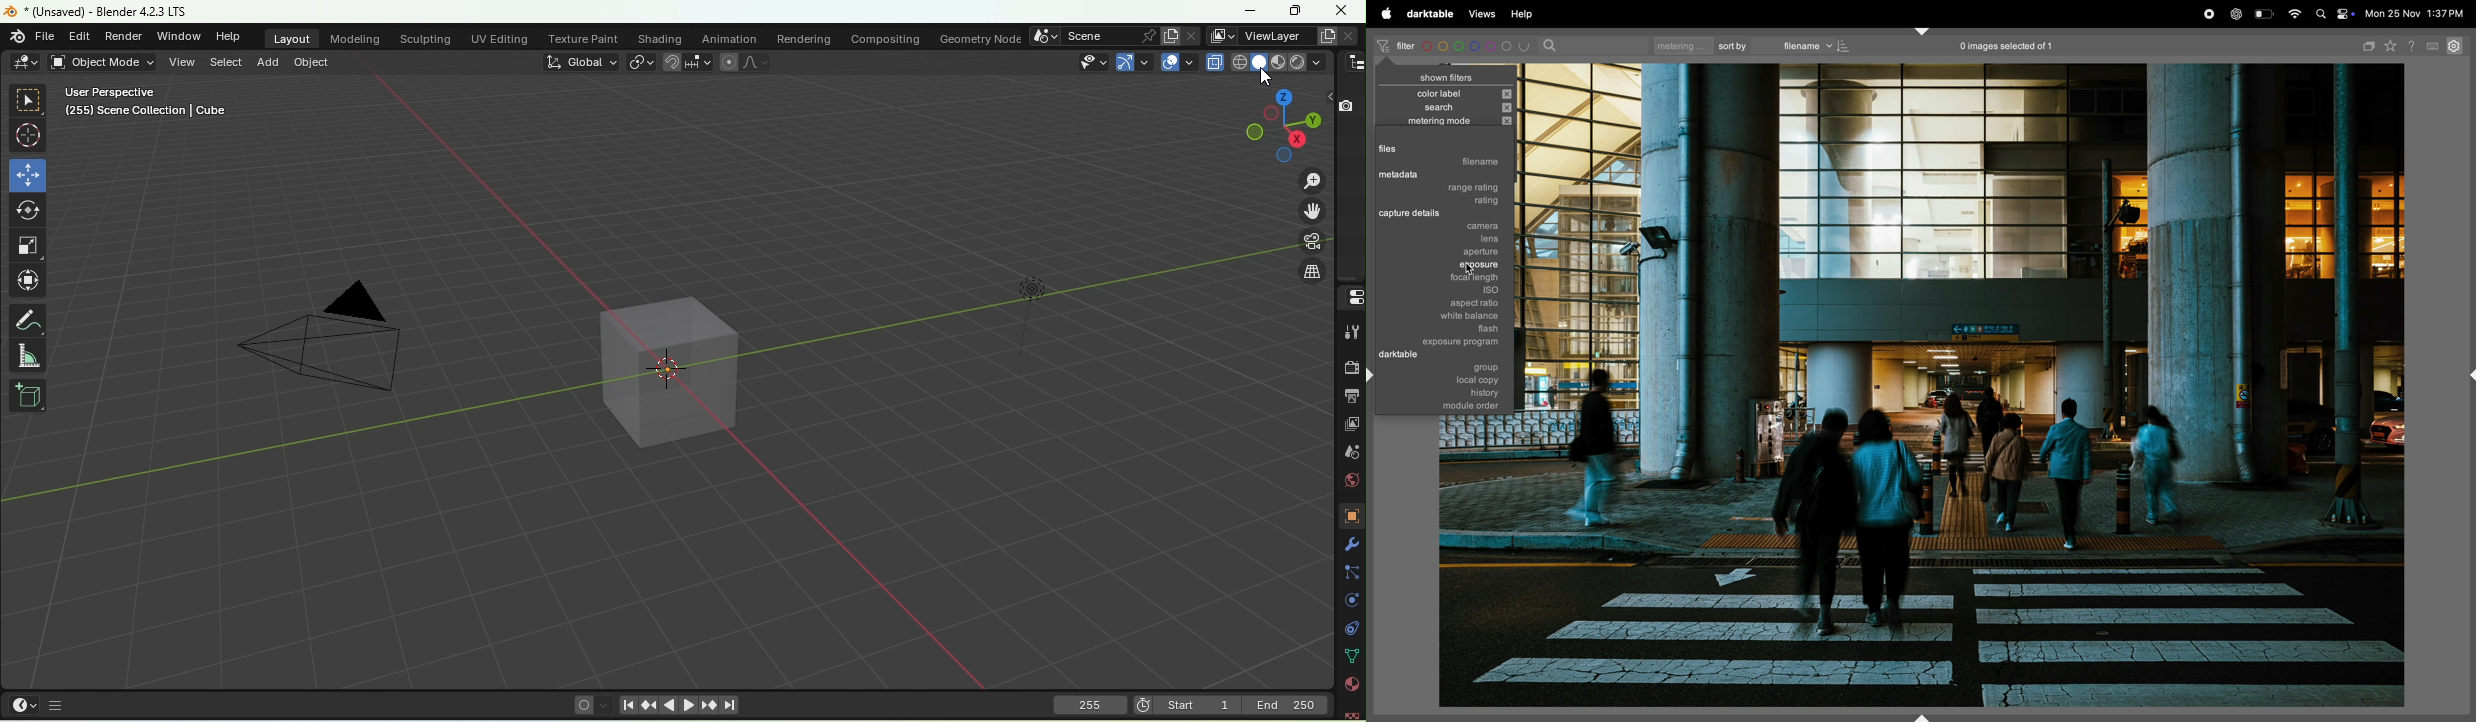  I want to click on local copy, so click(1465, 380).